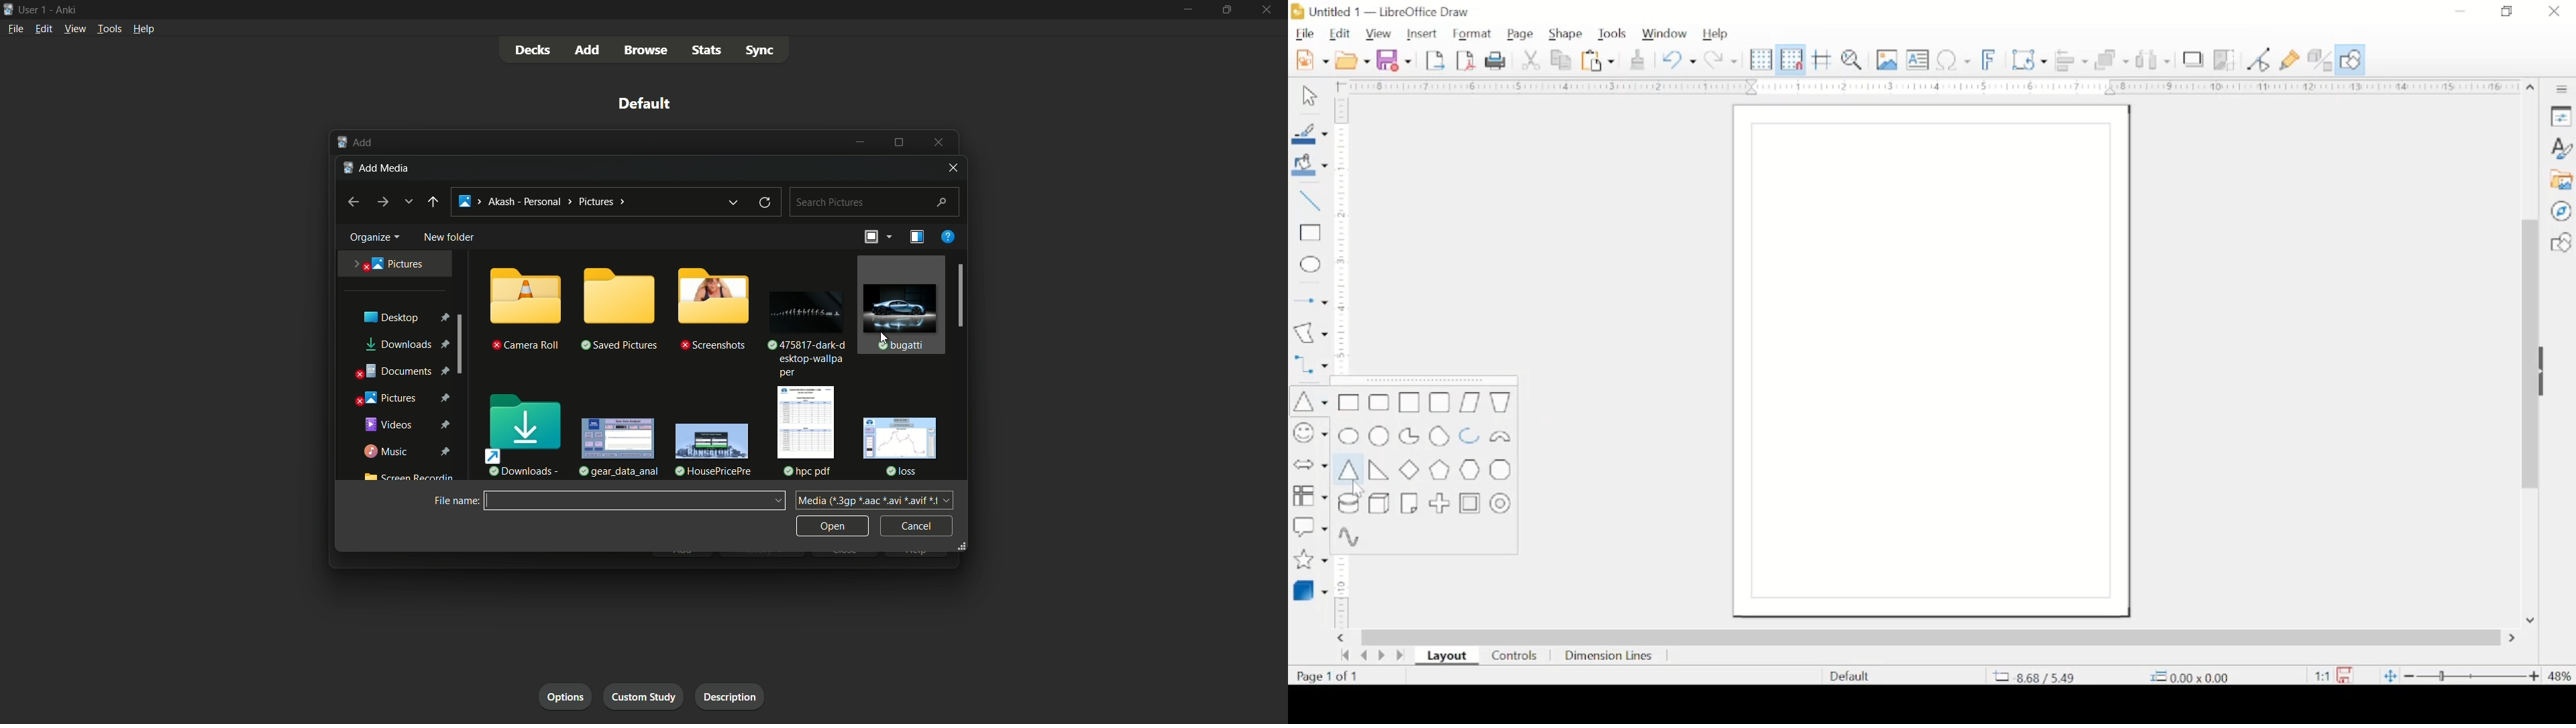 The image size is (2576, 728). What do you see at coordinates (1364, 656) in the screenshot?
I see `previous page` at bounding box center [1364, 656].